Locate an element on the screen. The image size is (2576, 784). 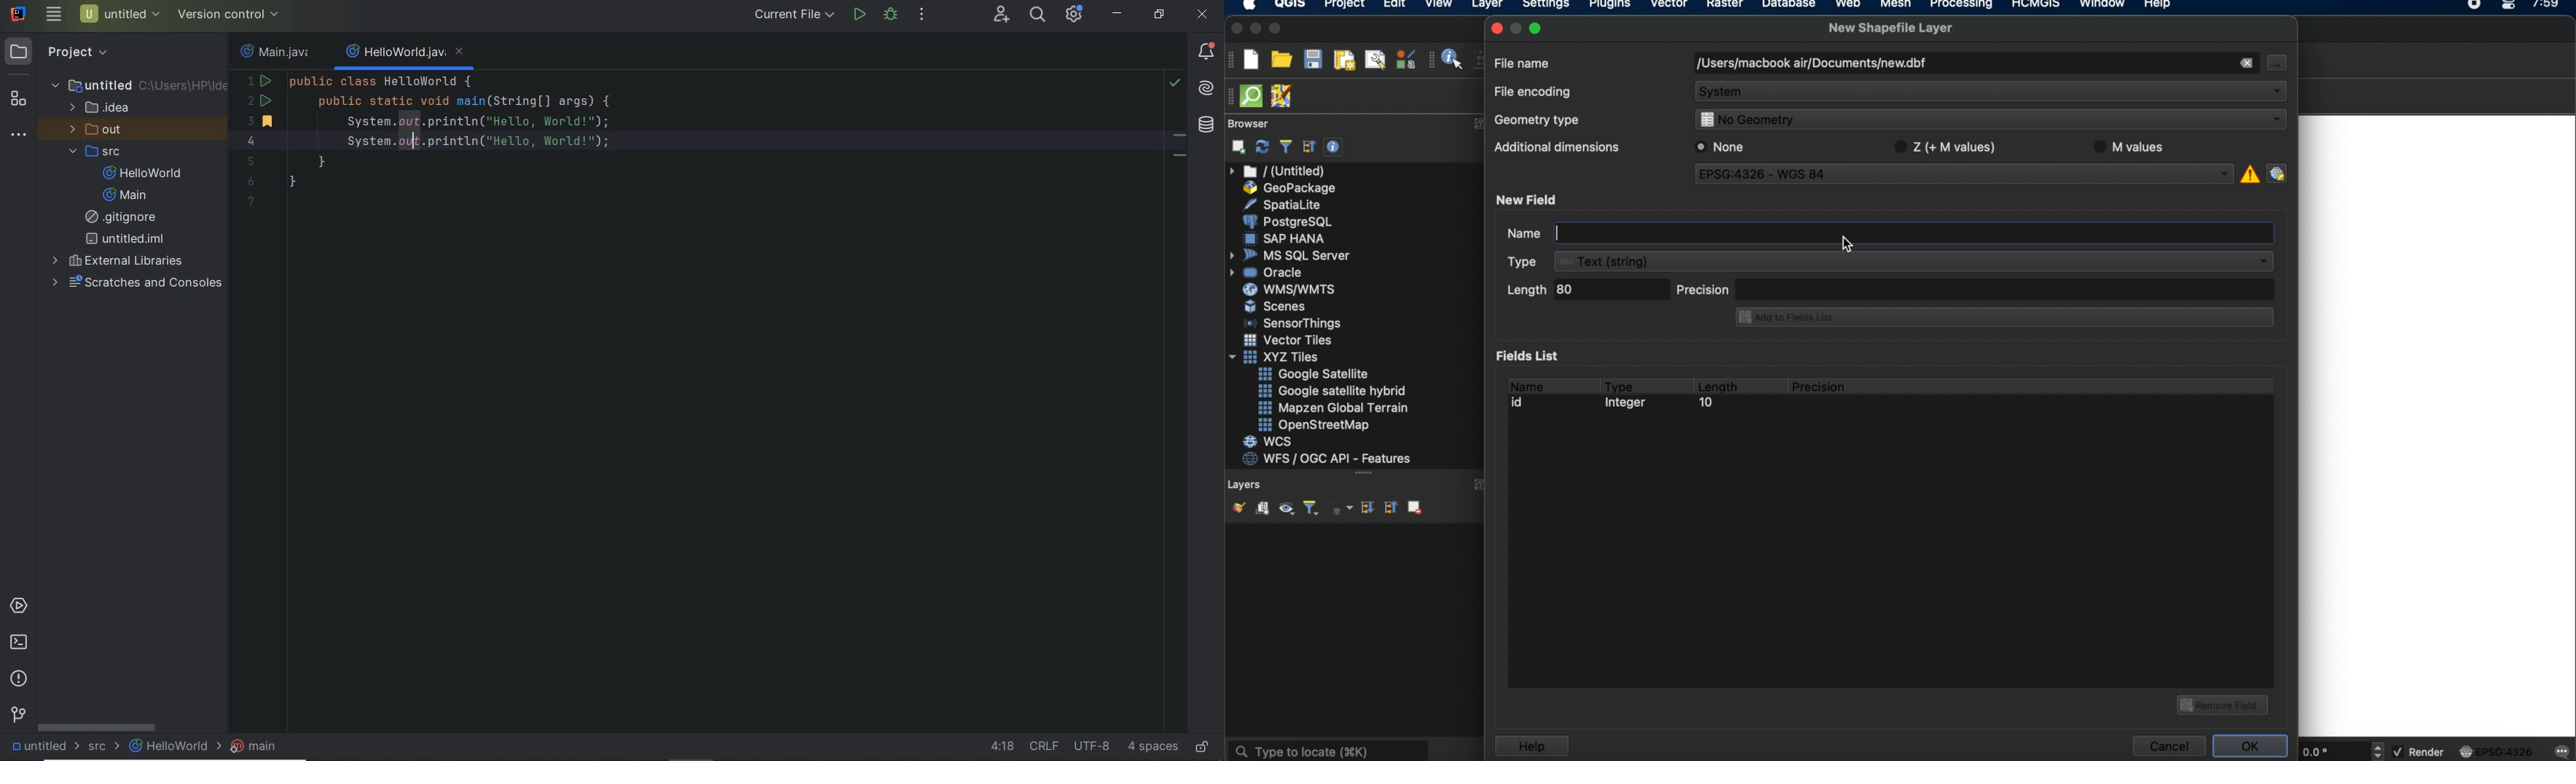
EPSG:4326 - WGS 84 is located at coordinates (1965, 176).